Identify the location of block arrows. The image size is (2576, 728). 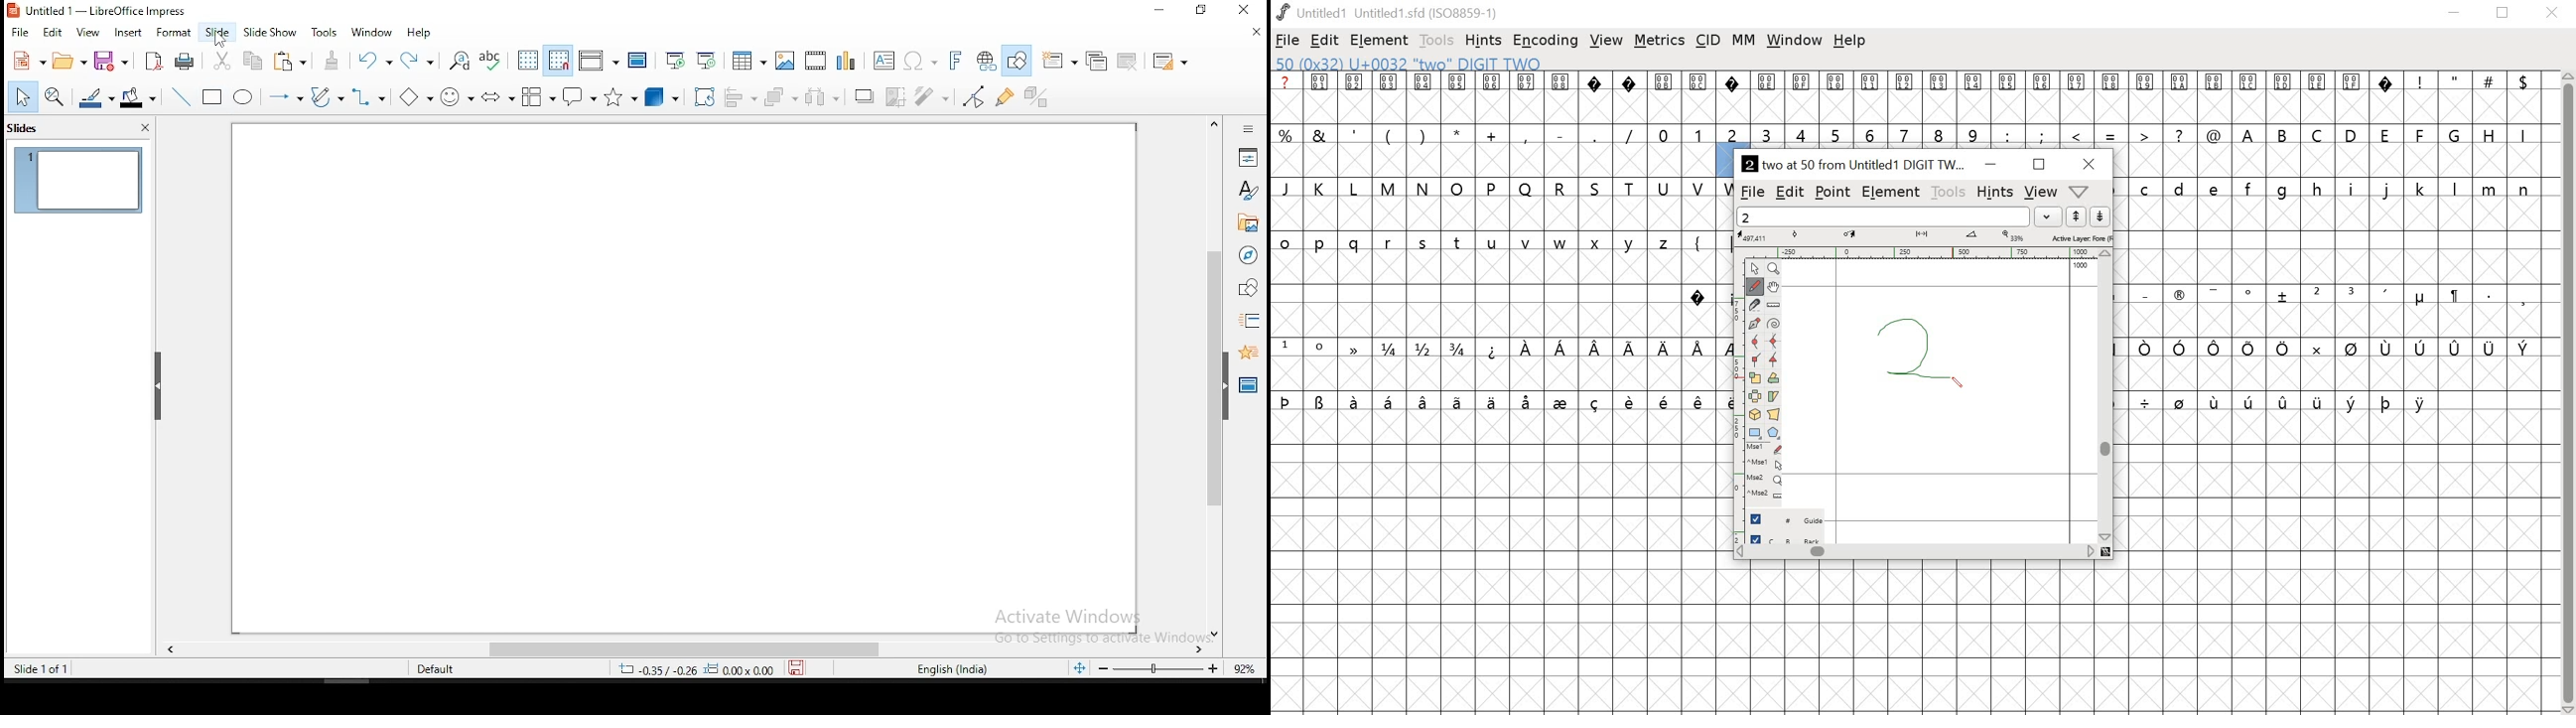
(498, 96).